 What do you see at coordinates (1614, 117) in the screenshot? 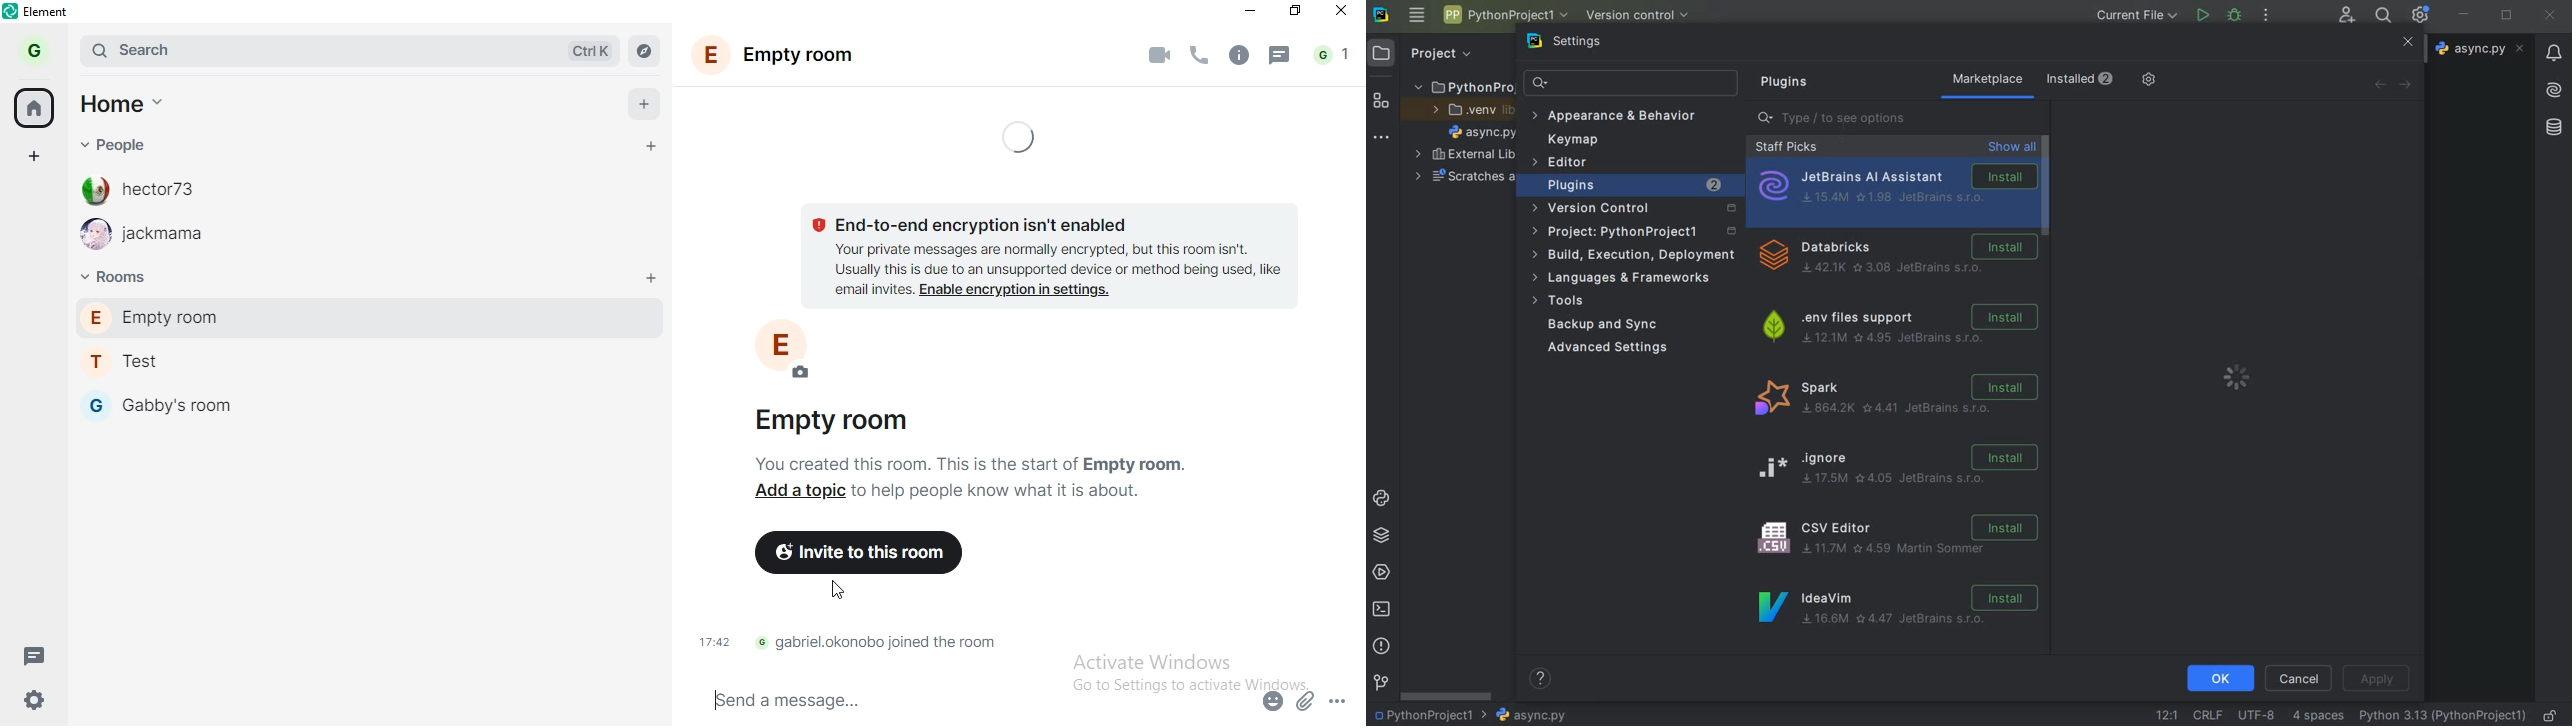
I see `appearance & behavior` at bounding box center [1614, 117].